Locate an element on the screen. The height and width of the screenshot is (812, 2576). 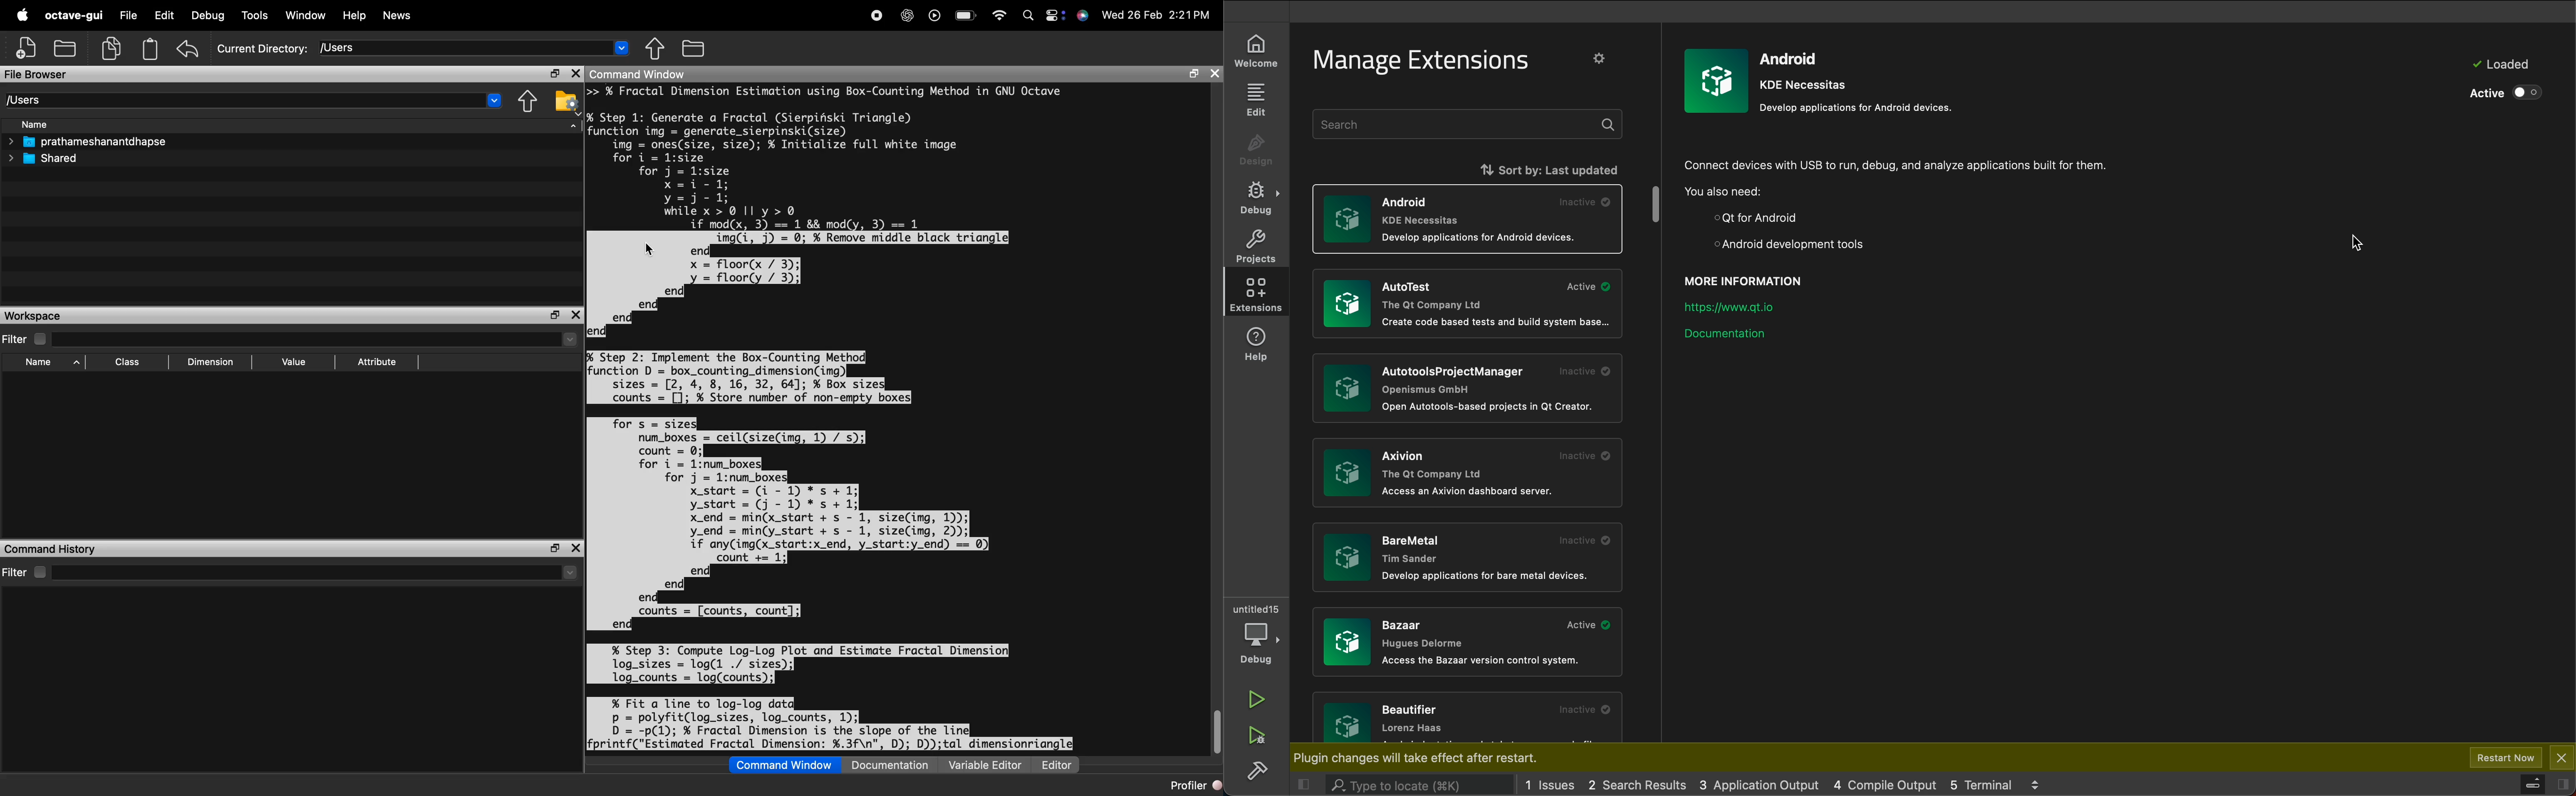
design is located at coordinates (1255, 152).